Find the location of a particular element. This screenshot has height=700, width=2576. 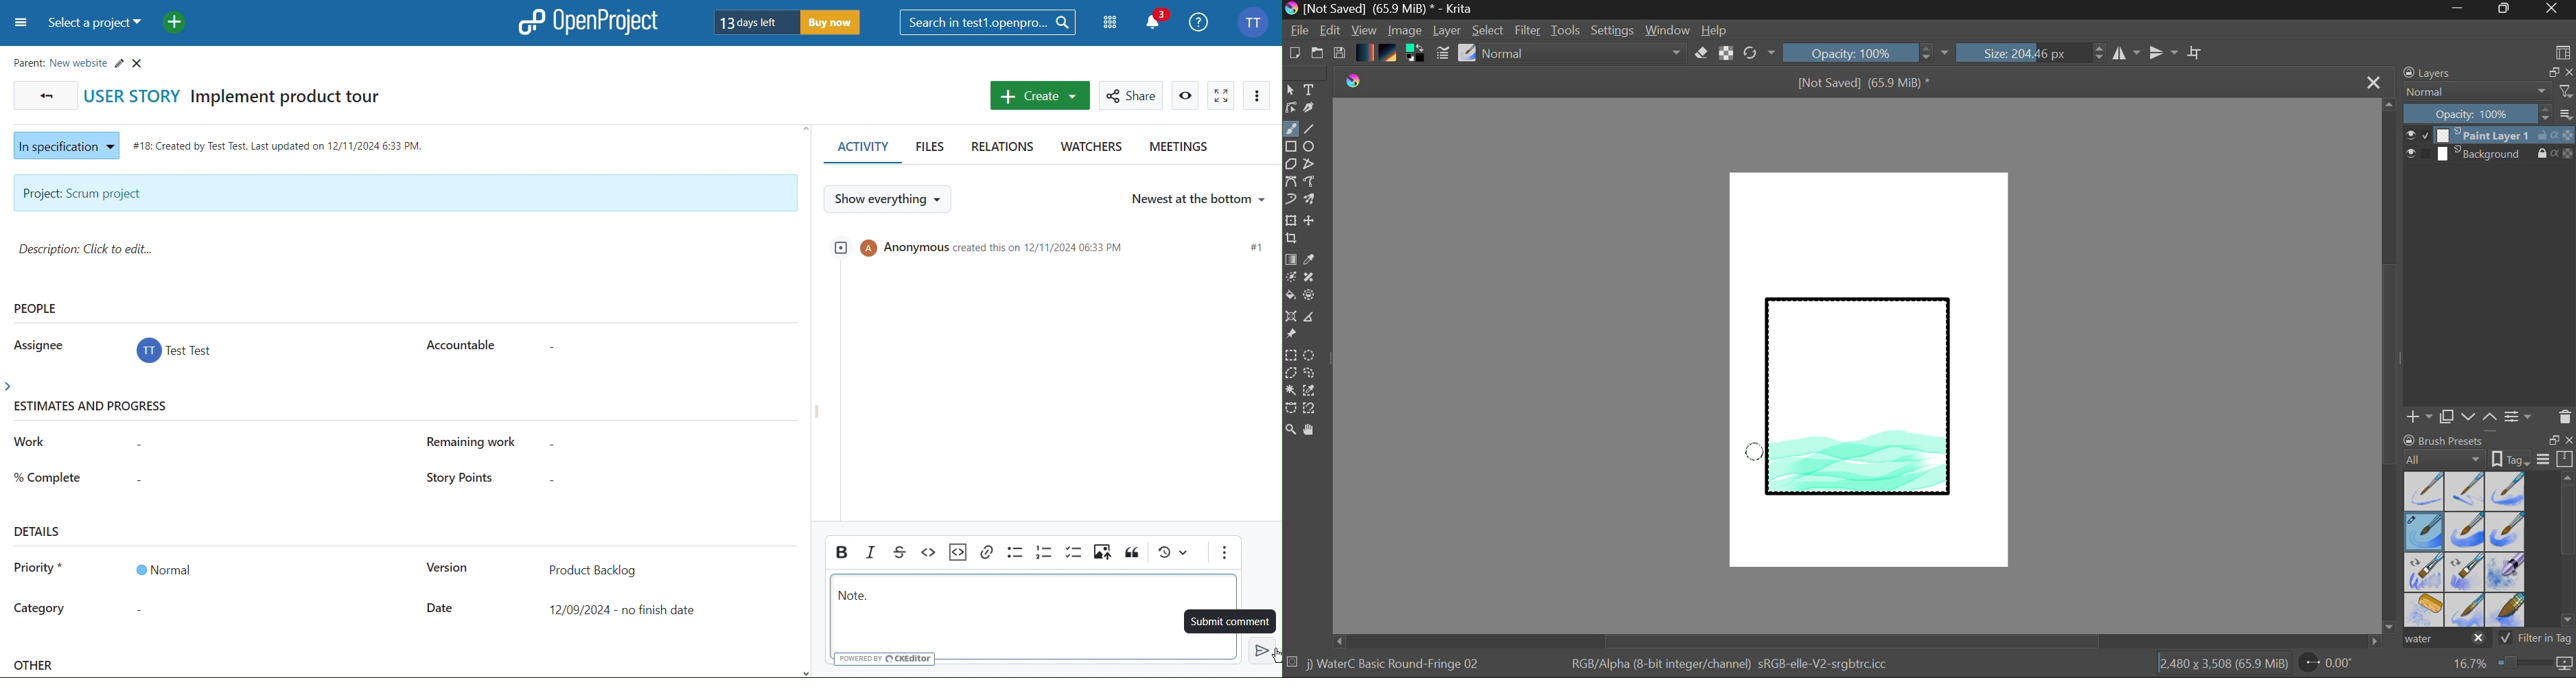

Water C - Grain Tilt is located at coordinates (2425, 572).